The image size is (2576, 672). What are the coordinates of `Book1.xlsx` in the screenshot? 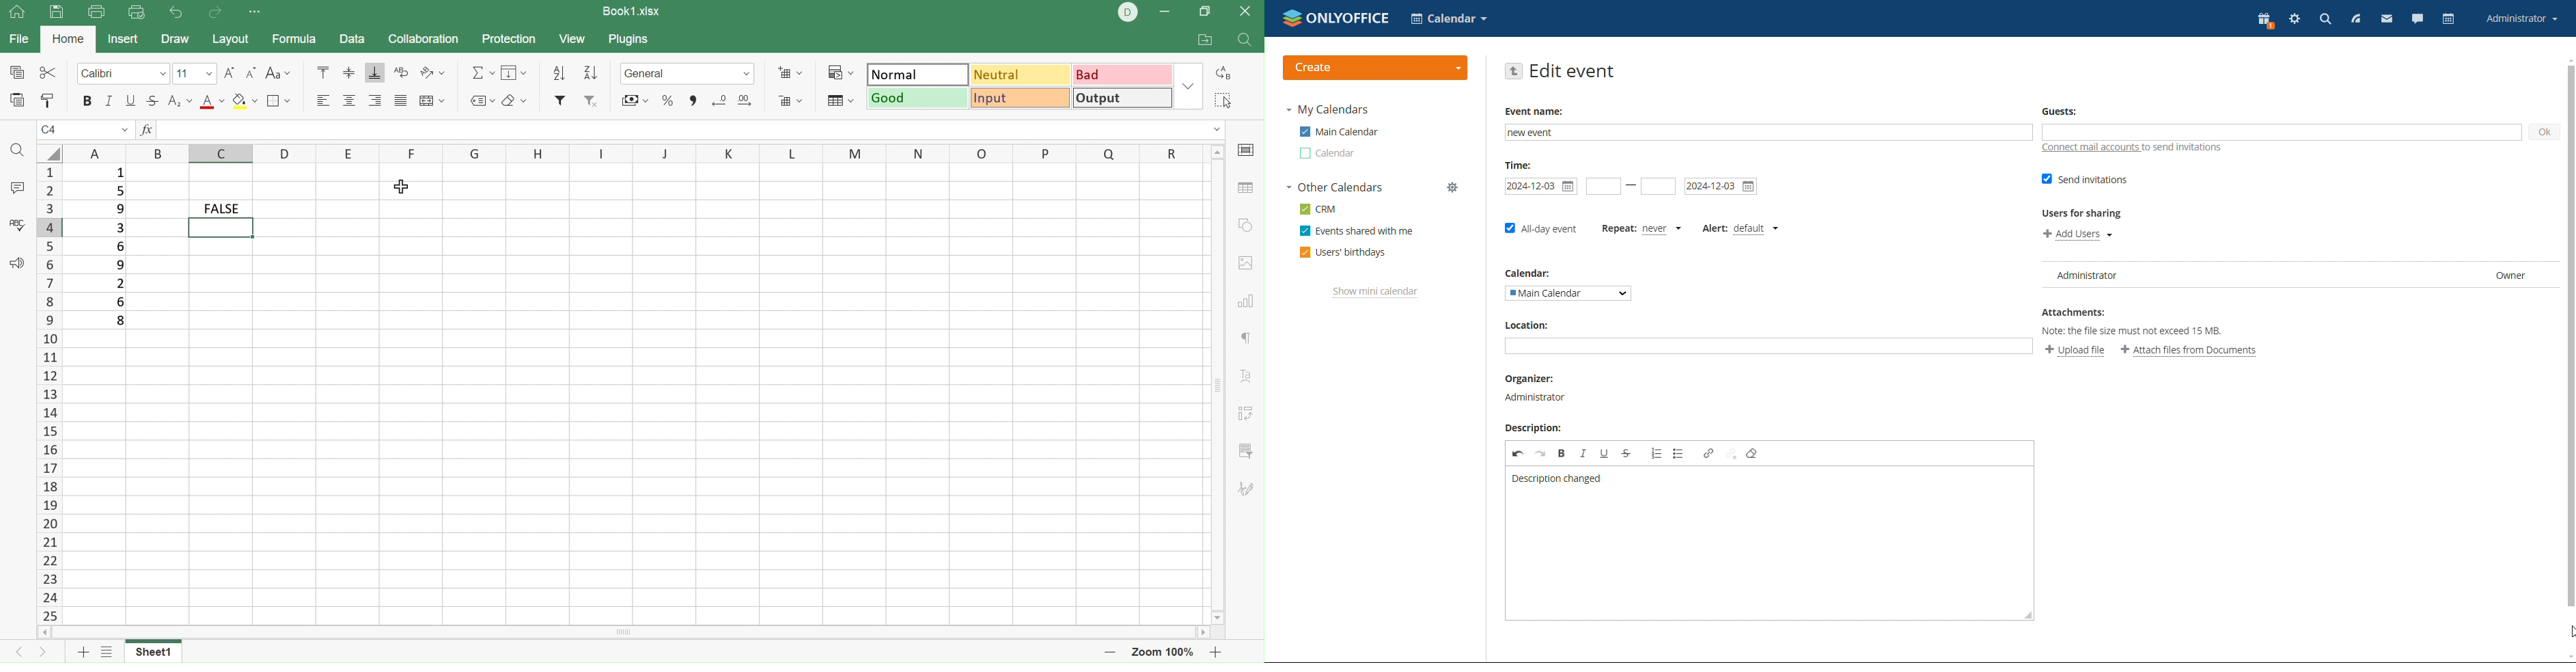 It's located at (631, 11).